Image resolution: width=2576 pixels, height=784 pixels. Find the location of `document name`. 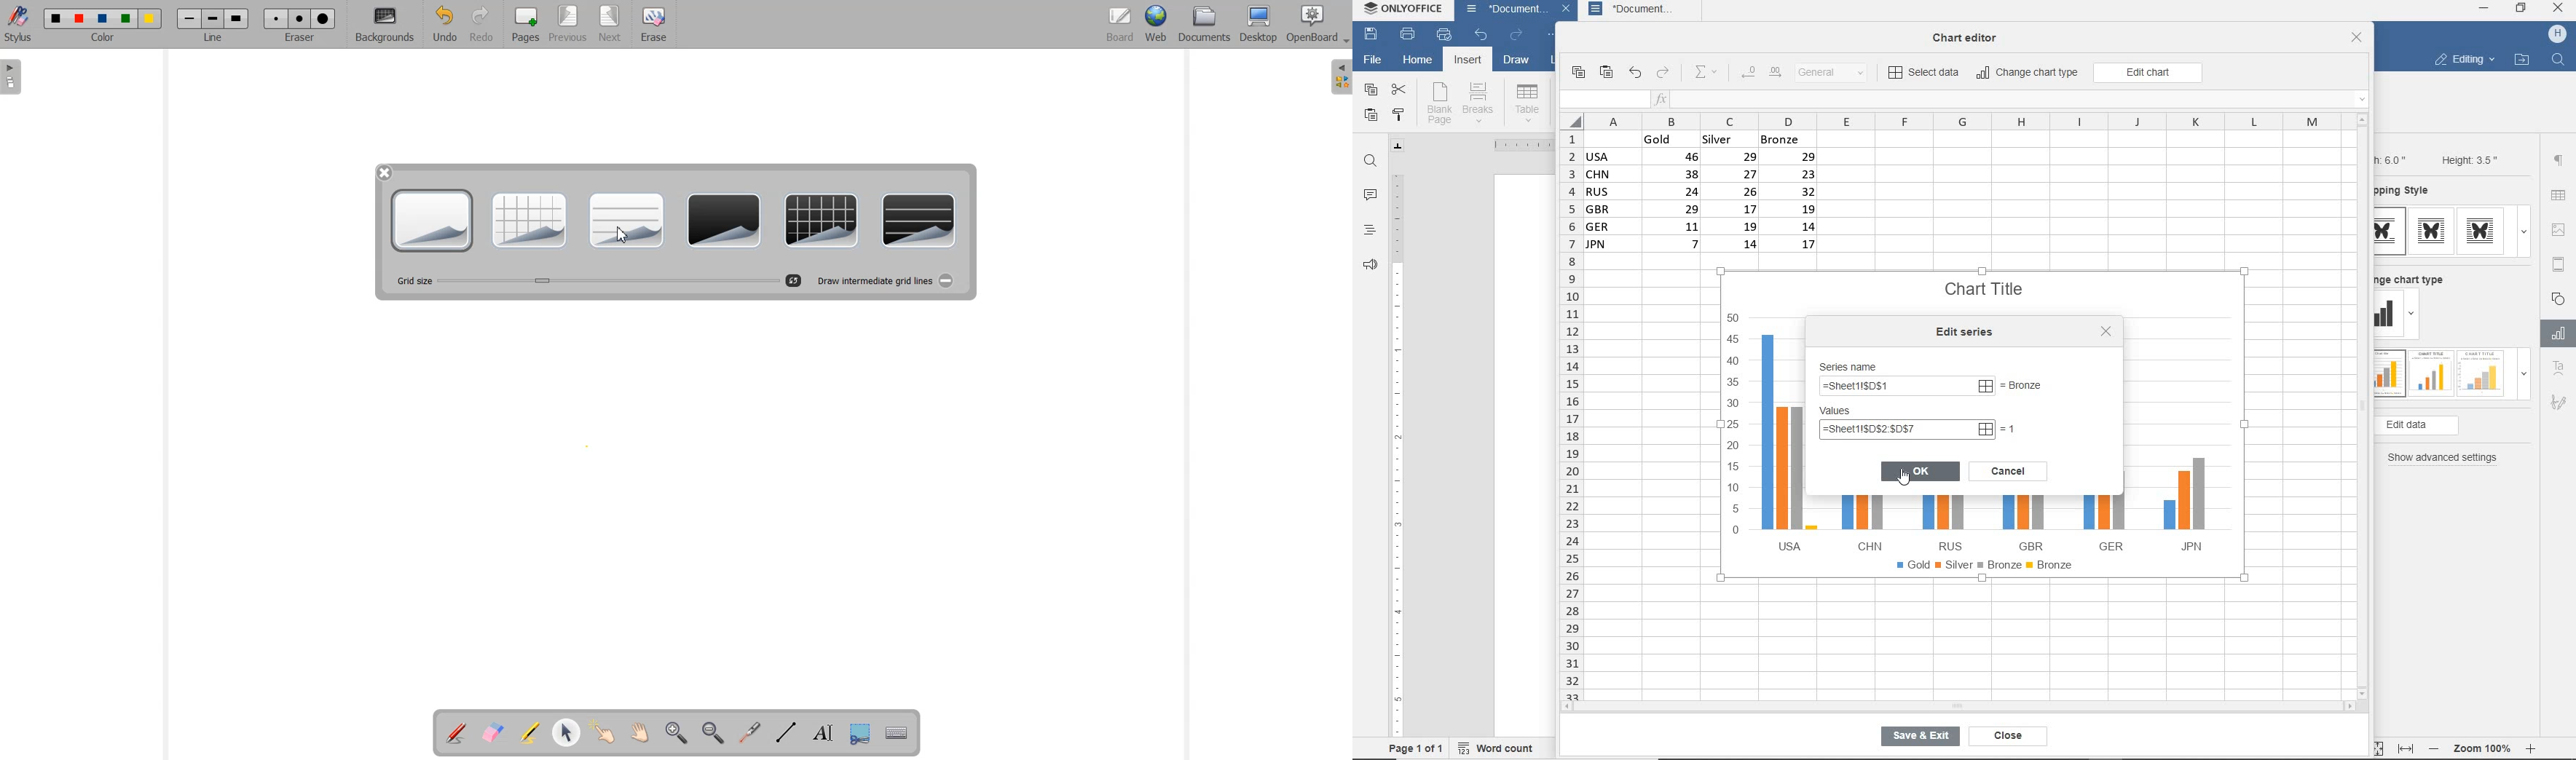

document name is located at coordinates (1502, 11).